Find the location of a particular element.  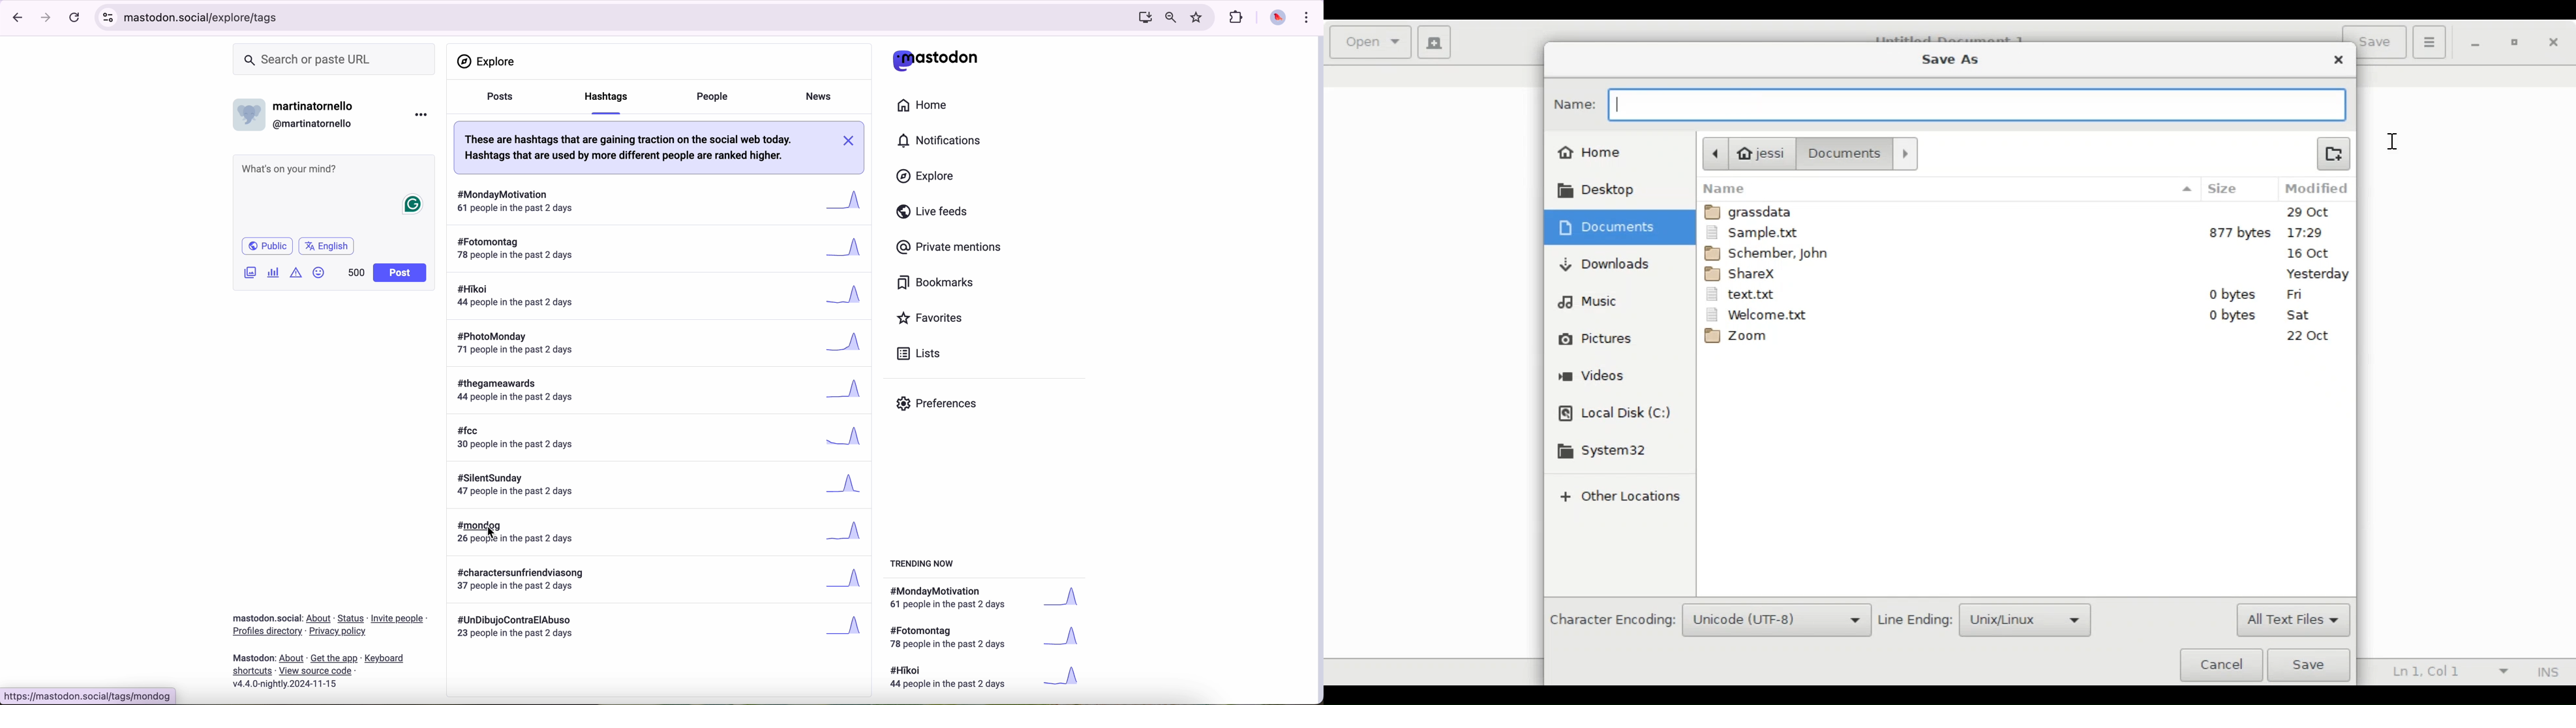

link is located at coordinates (339, 631).